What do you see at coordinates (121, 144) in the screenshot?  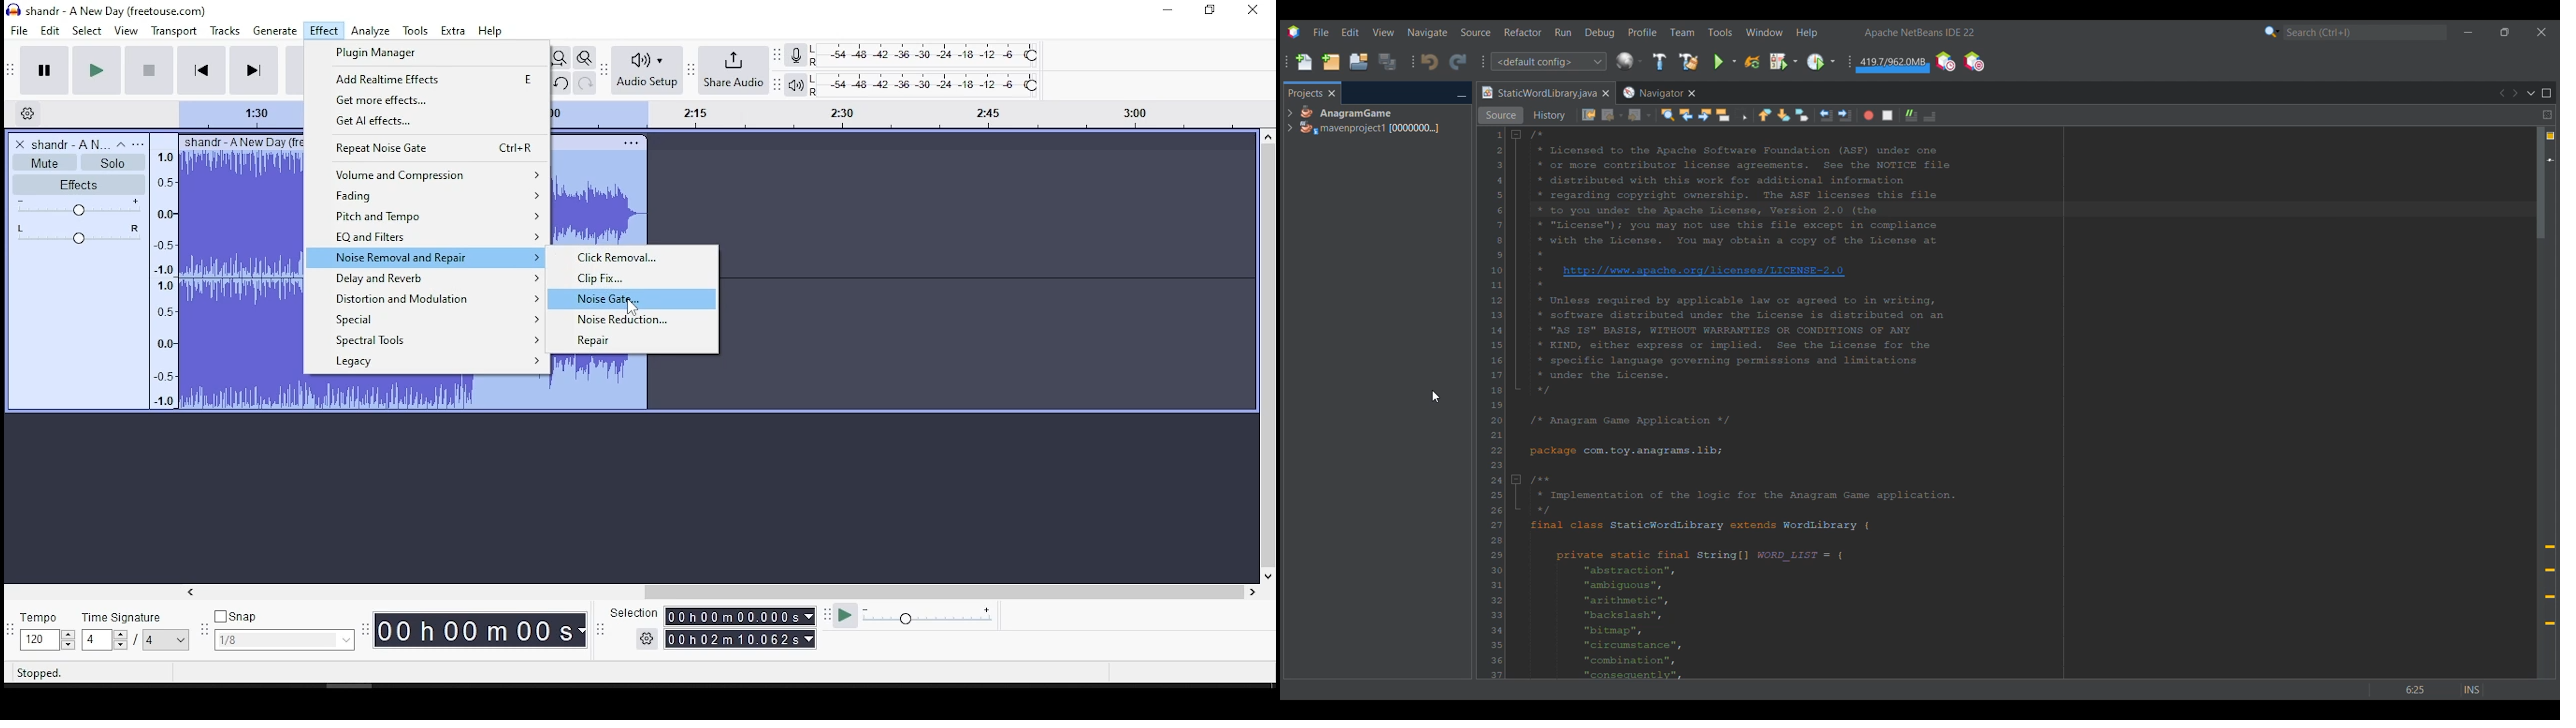 I see `collapse` at bounding box center [121, 144].